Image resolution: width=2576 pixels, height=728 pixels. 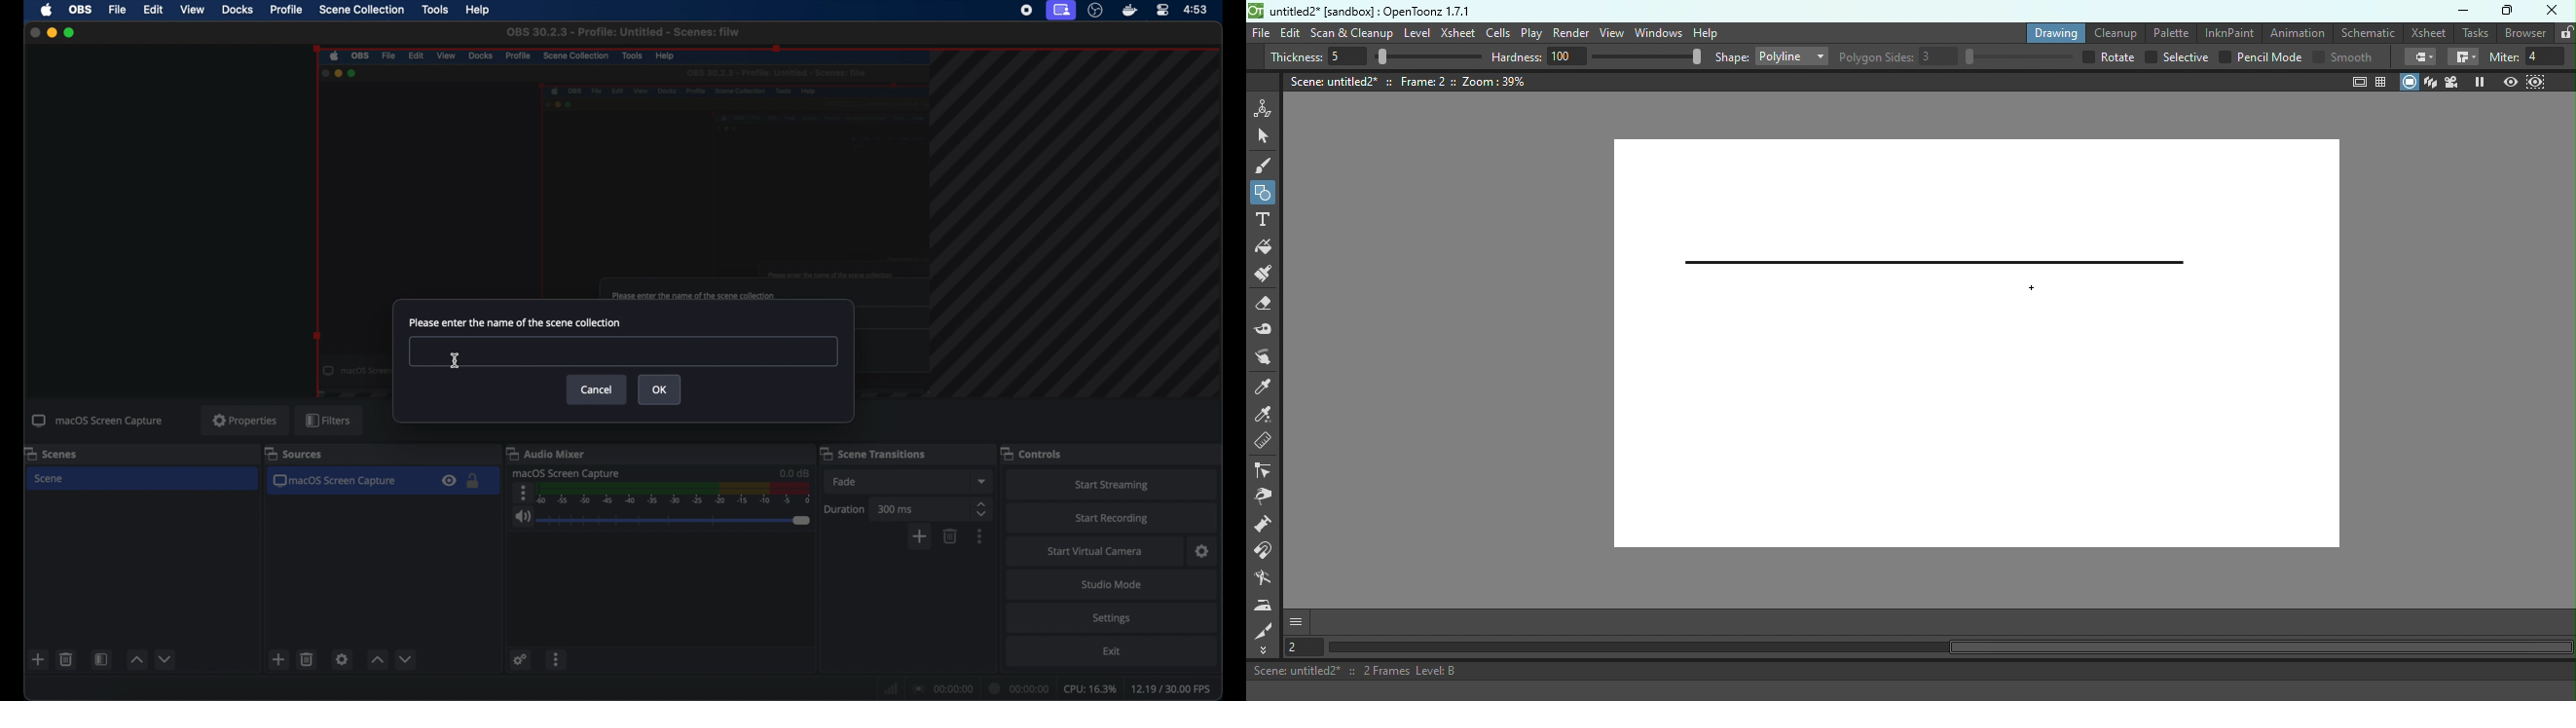 I want to click on 0.00 db, so click(x=793, y=471).